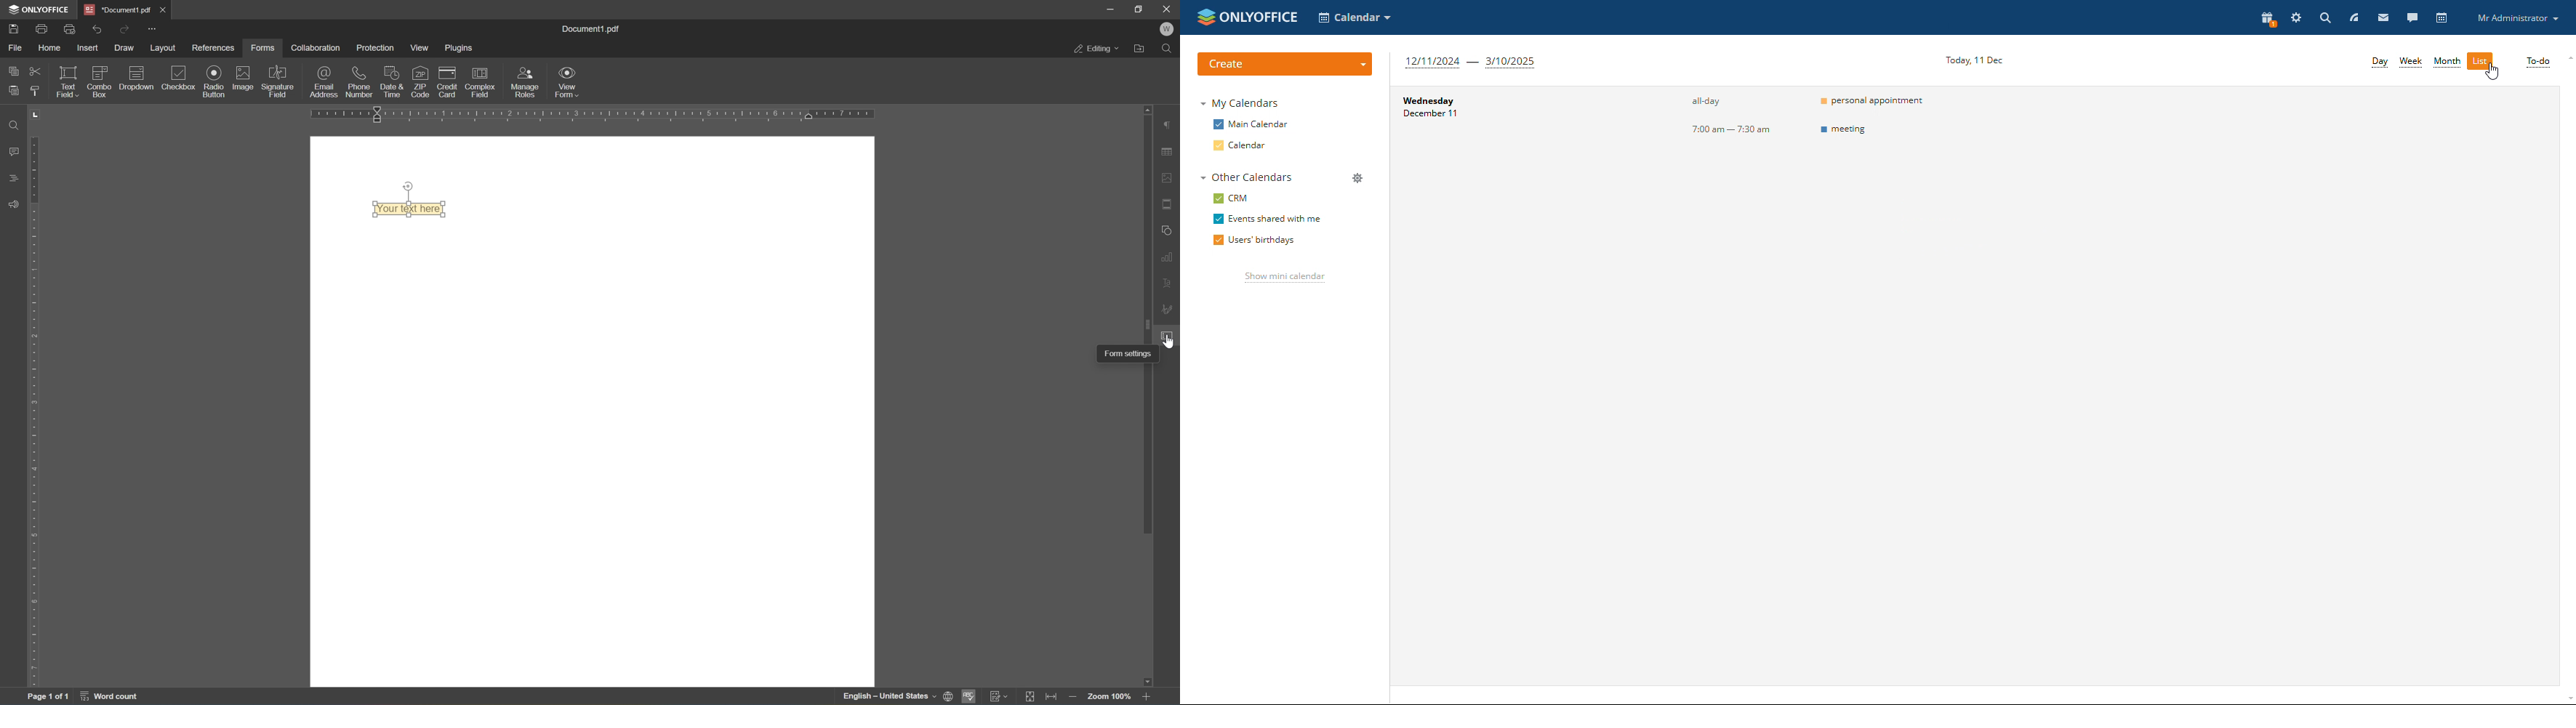 This screenshot has height=728, width=2576. What do you see at coordinates (39, 9) in the screenshot?
I see `ONLYOFFICE` at bounding box center [39, 9].